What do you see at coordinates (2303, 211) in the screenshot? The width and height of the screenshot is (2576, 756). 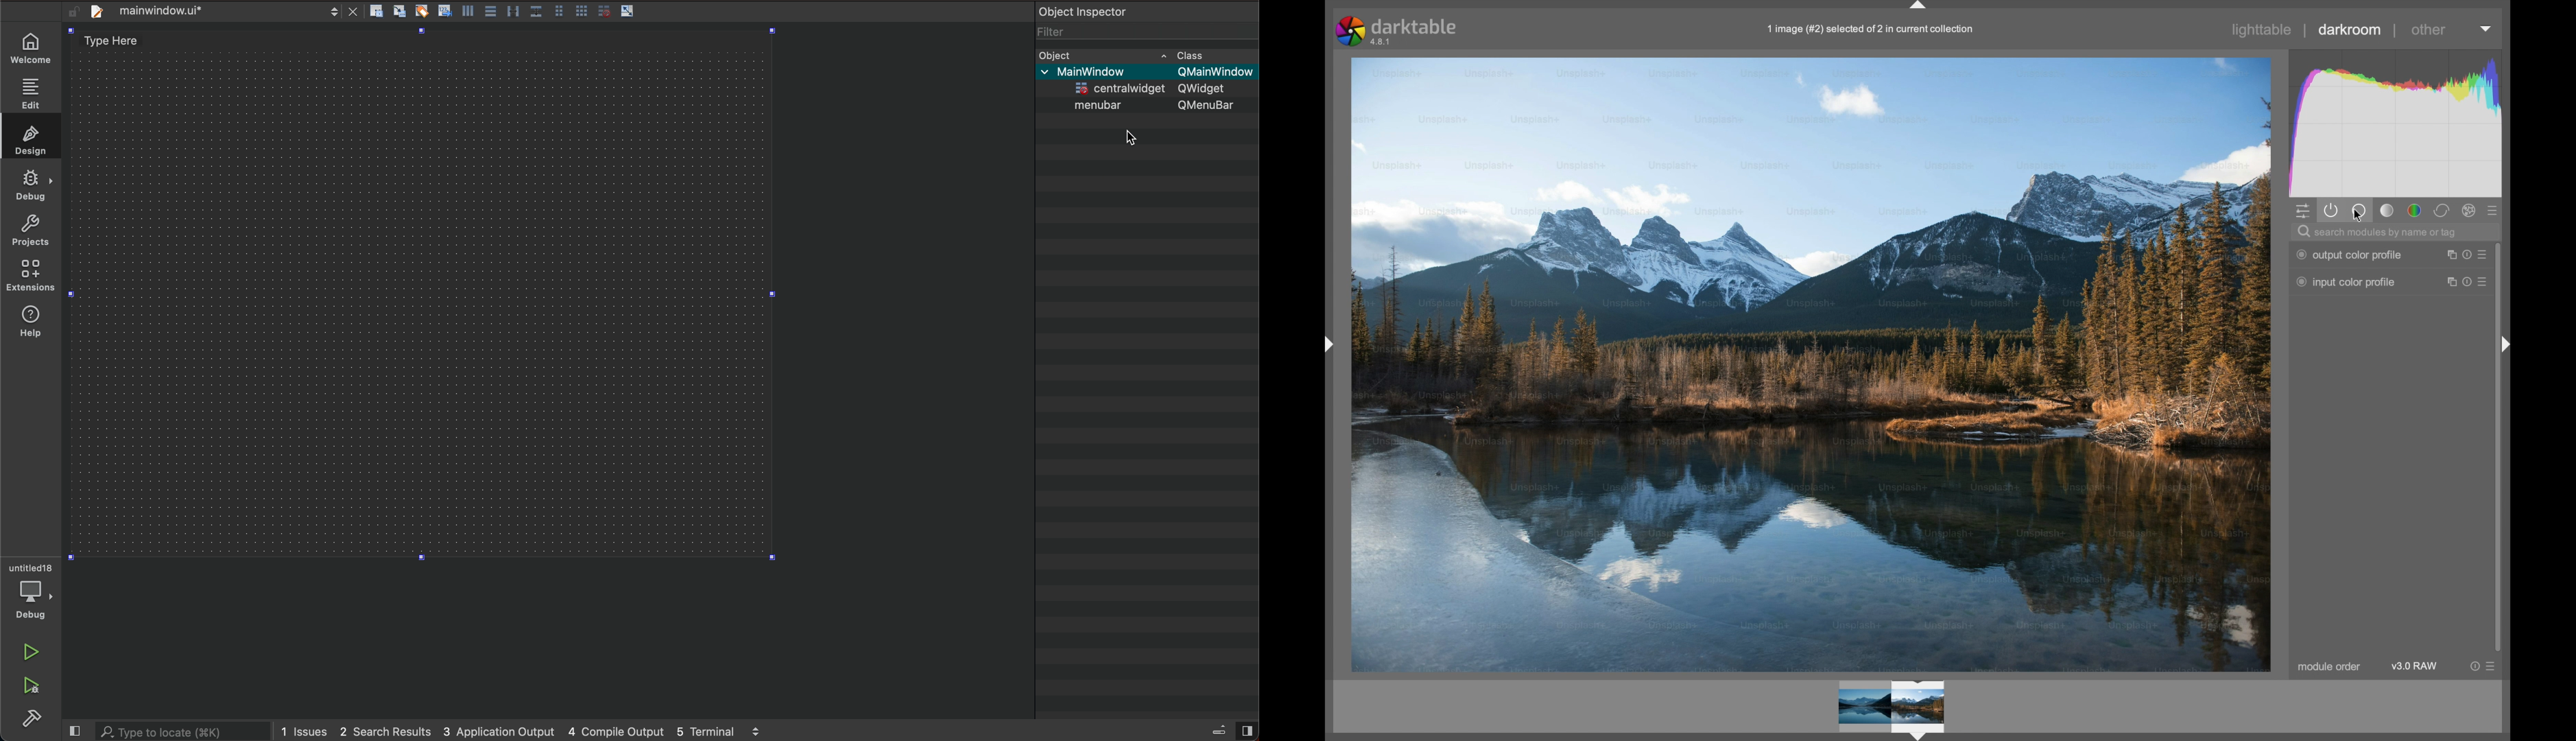 I see `quick access panel` at bounding box center [2303, 211].